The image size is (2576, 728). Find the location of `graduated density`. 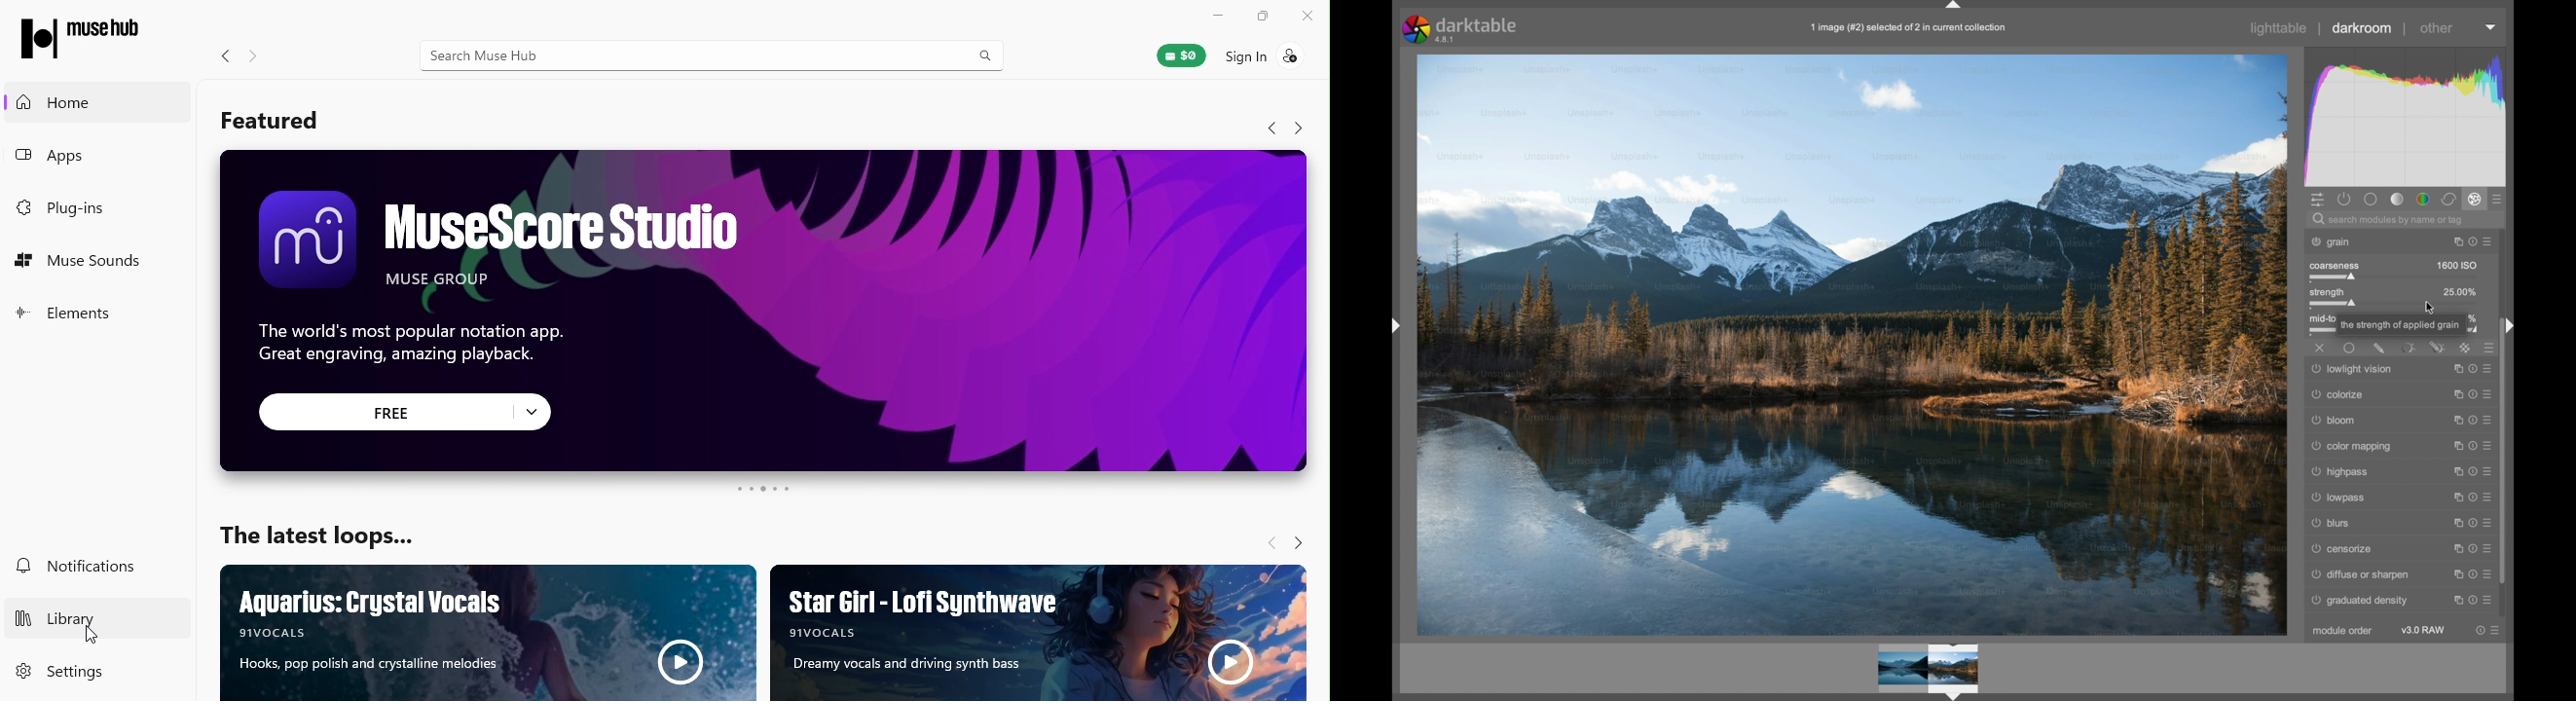

graduated density is located at coordinates (2361, 601).